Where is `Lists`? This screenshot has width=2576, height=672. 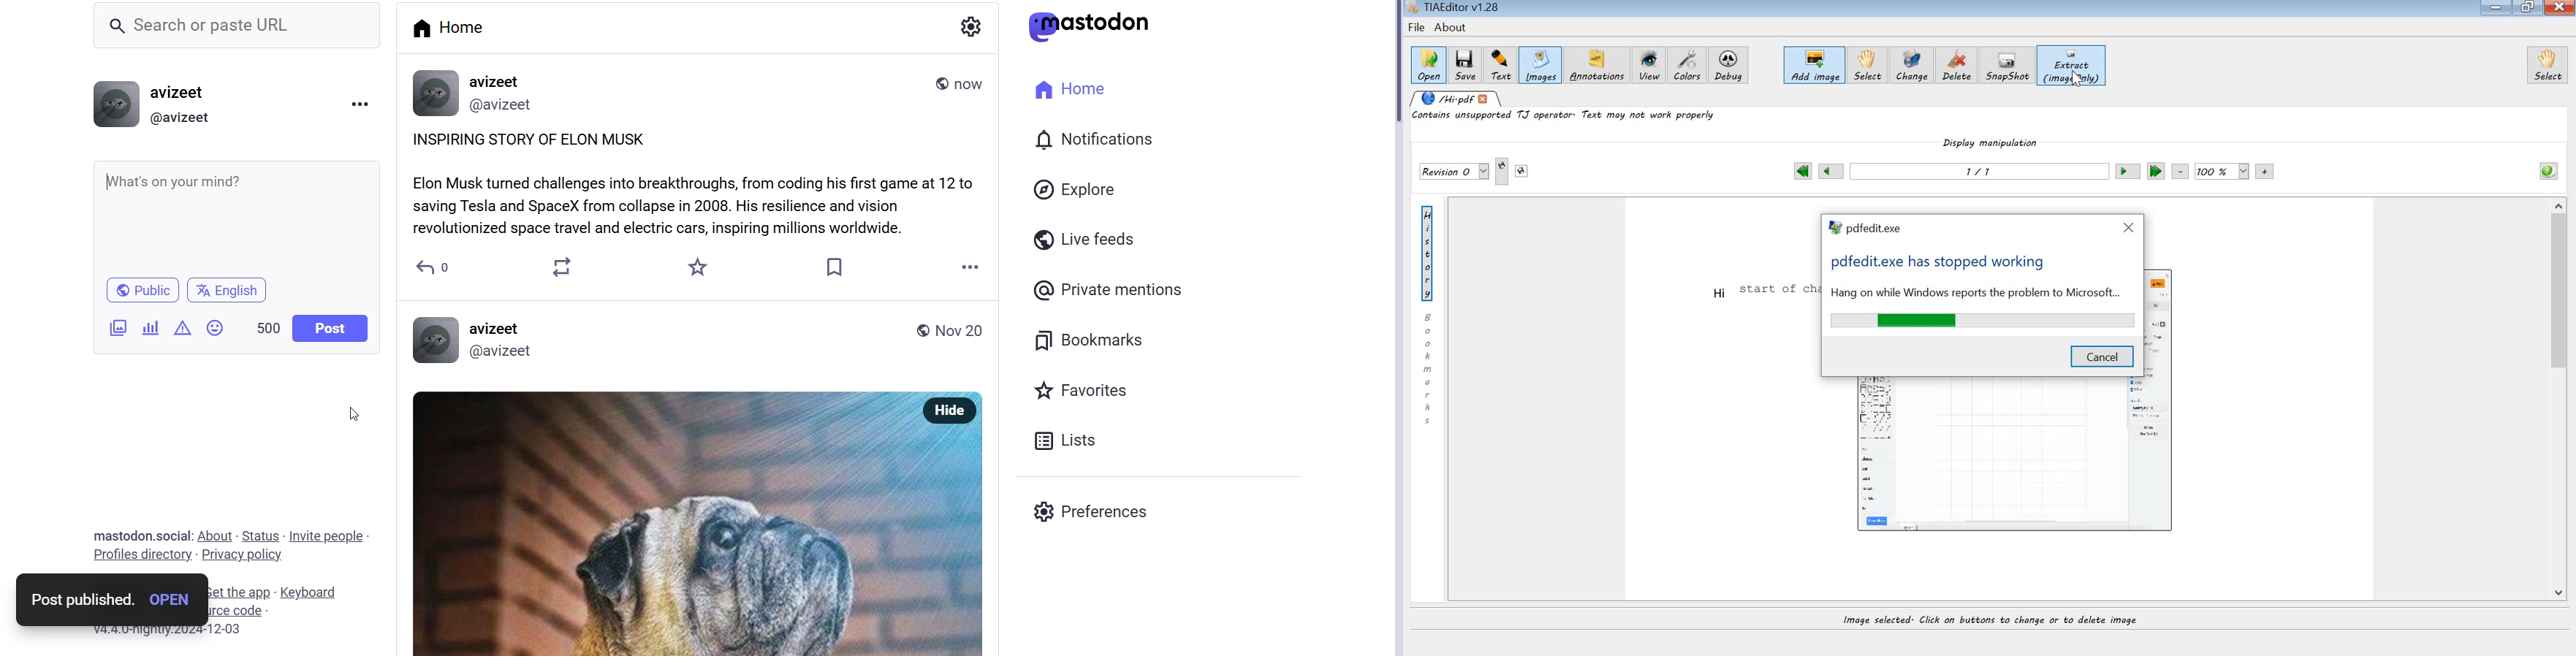 Lists is located at coordinates (1073, 441).